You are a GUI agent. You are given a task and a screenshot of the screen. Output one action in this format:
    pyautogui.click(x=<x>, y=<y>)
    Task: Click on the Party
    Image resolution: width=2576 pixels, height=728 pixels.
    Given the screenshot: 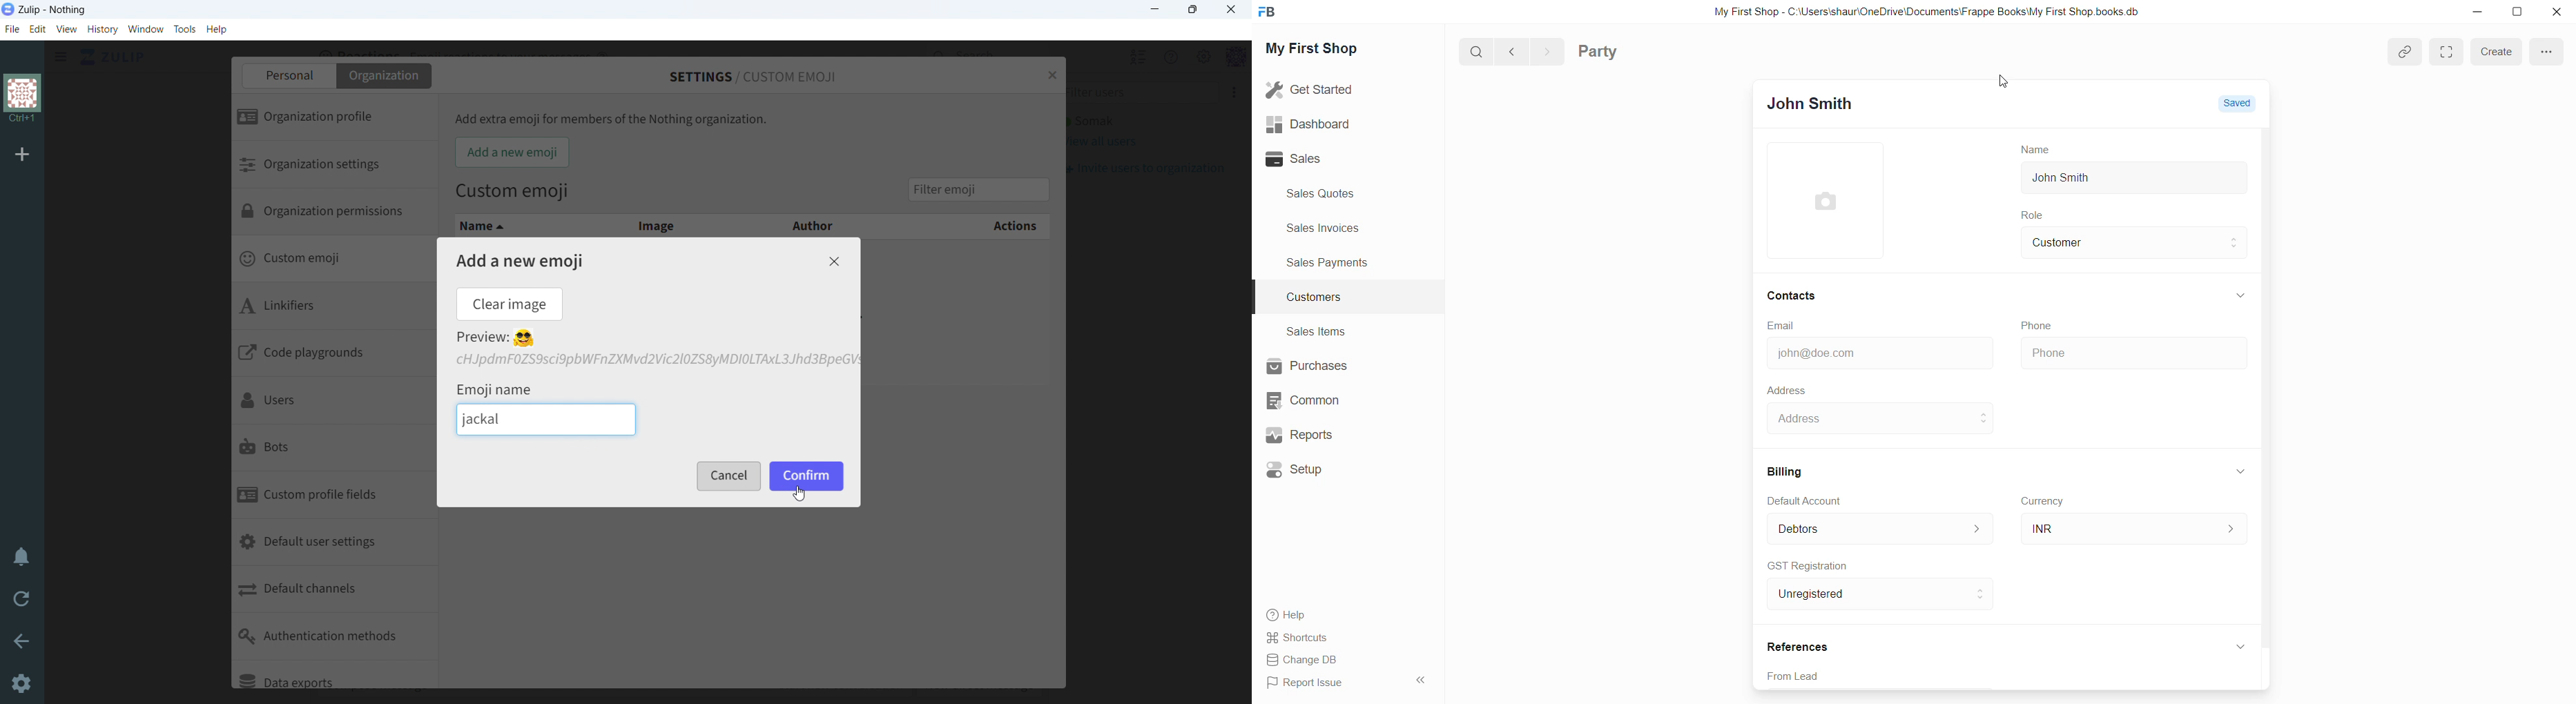 What is the action you would take?
    pyautogui.click(x=1602, y=53)
    